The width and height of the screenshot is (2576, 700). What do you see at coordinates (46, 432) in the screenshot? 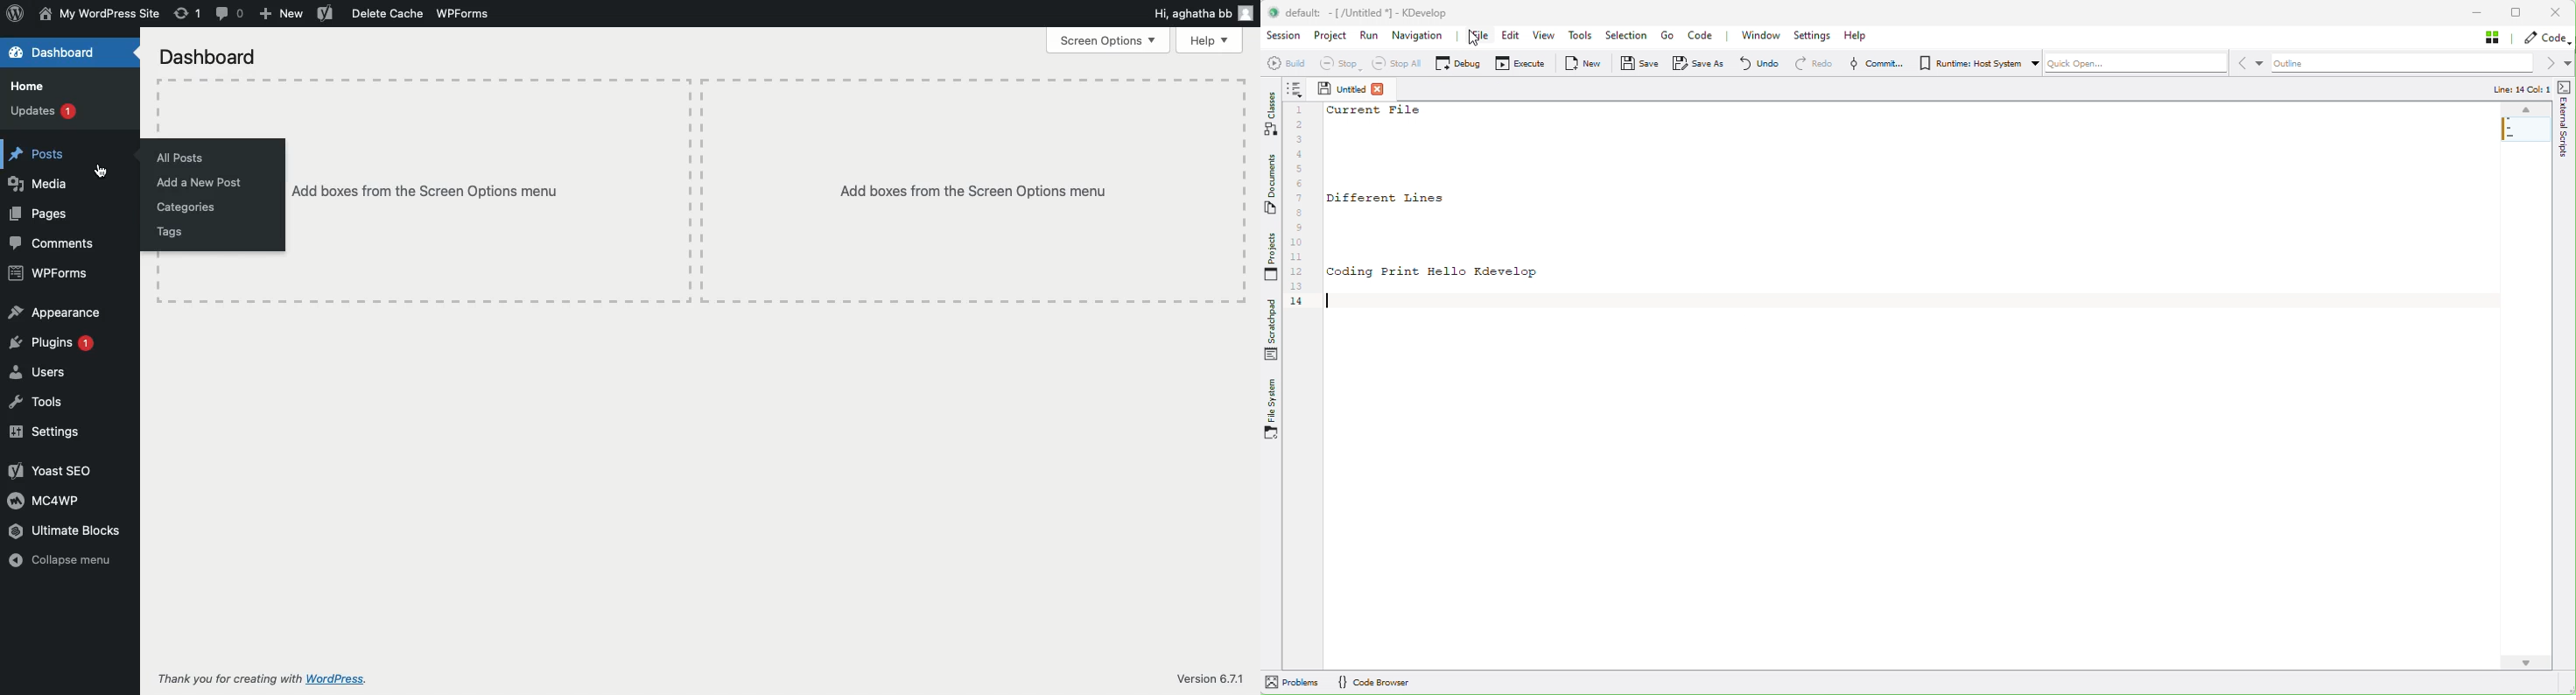
I see `Settings` at bounding box center [46, 432].